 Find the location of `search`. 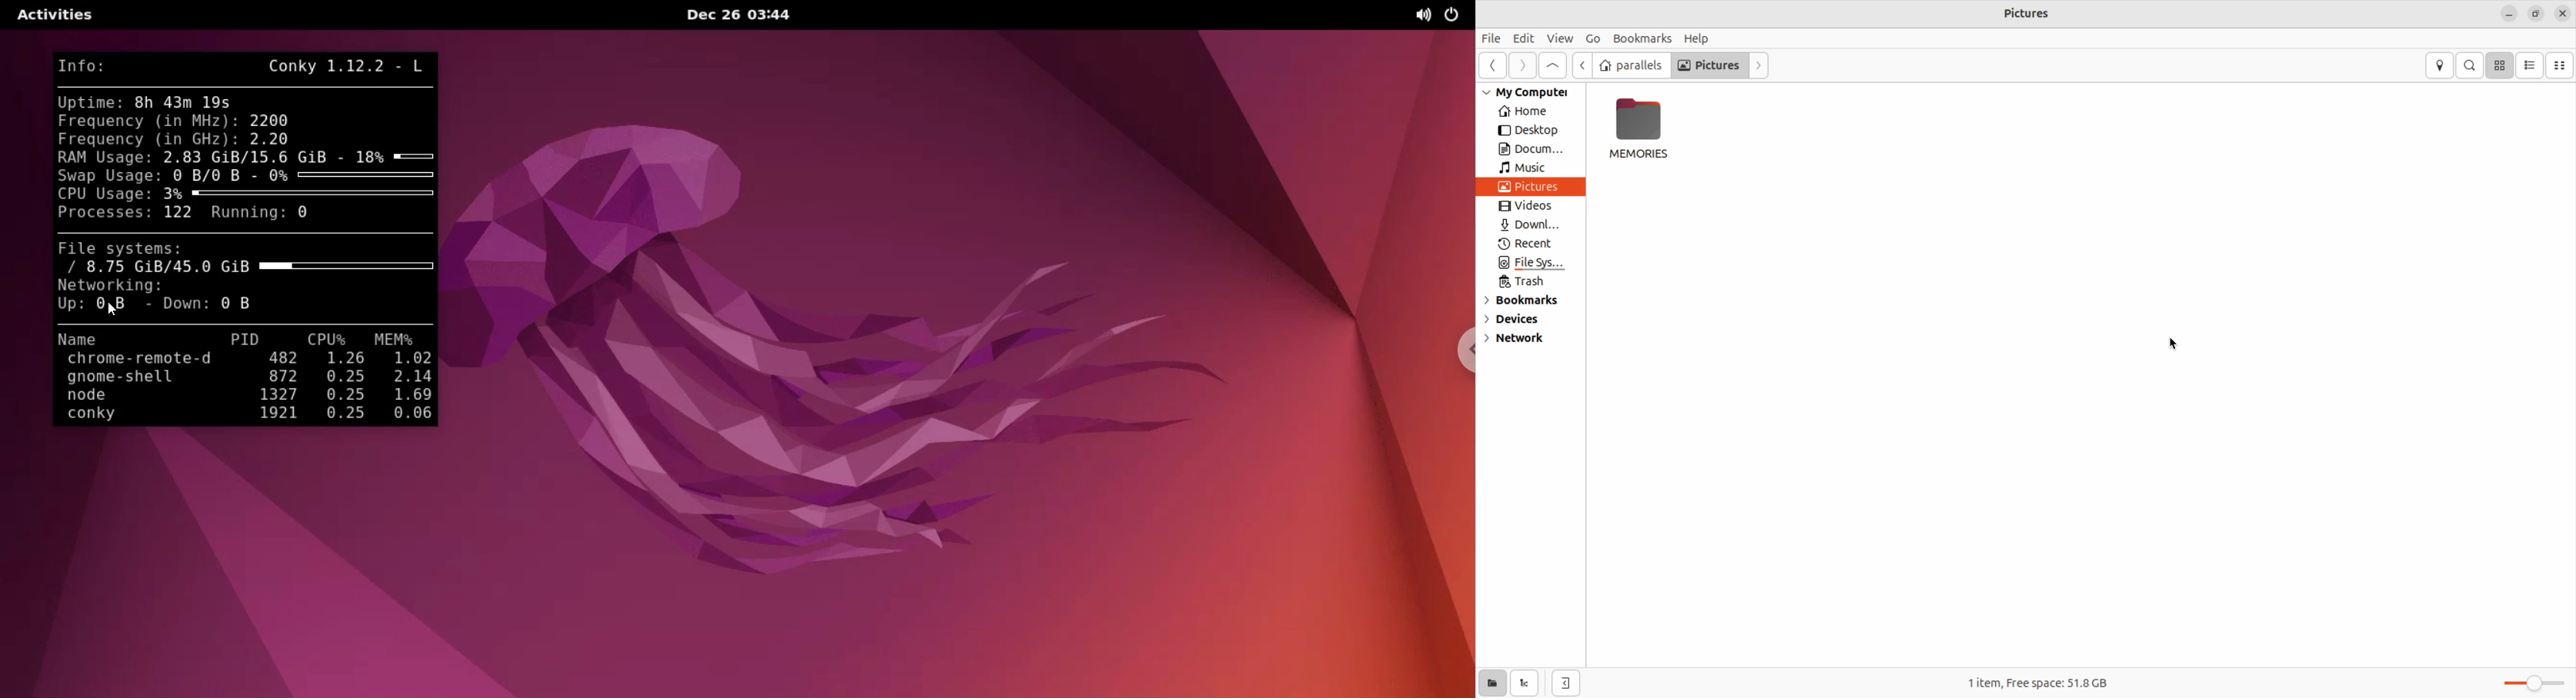

search is located at coordinates (2471, 66).